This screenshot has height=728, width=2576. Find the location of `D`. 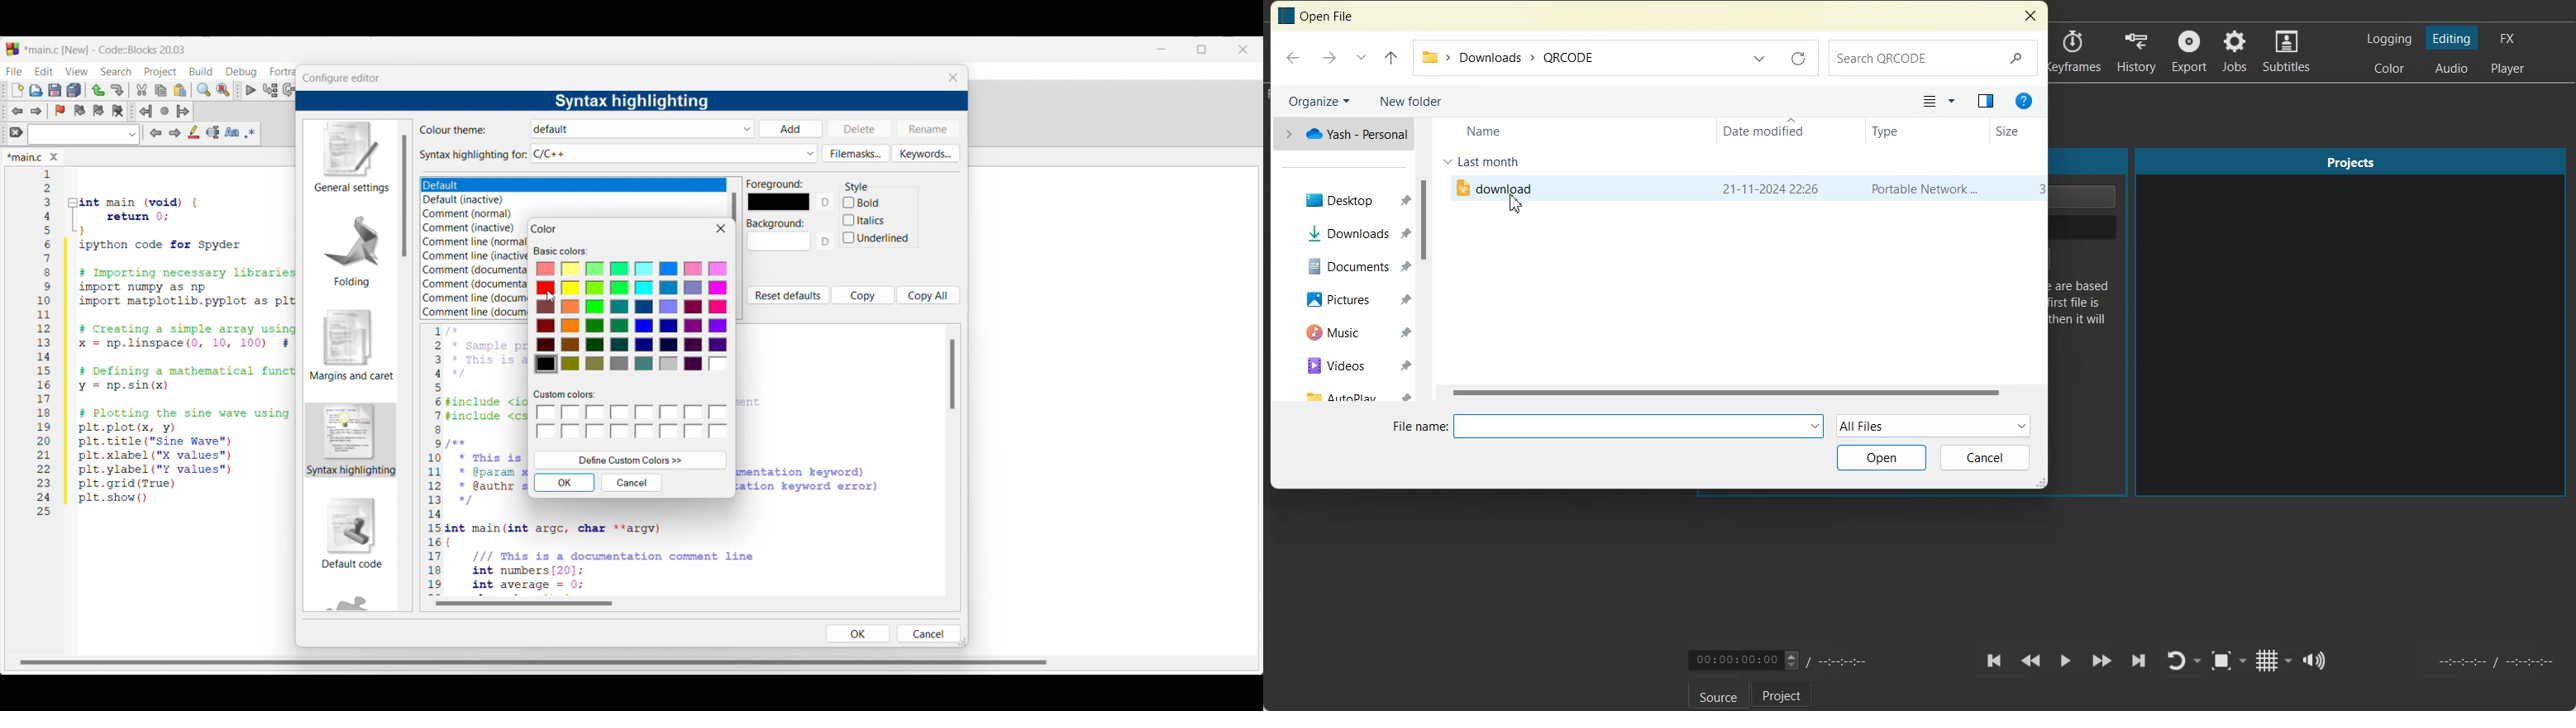

D is located at coordinates (827, 202).